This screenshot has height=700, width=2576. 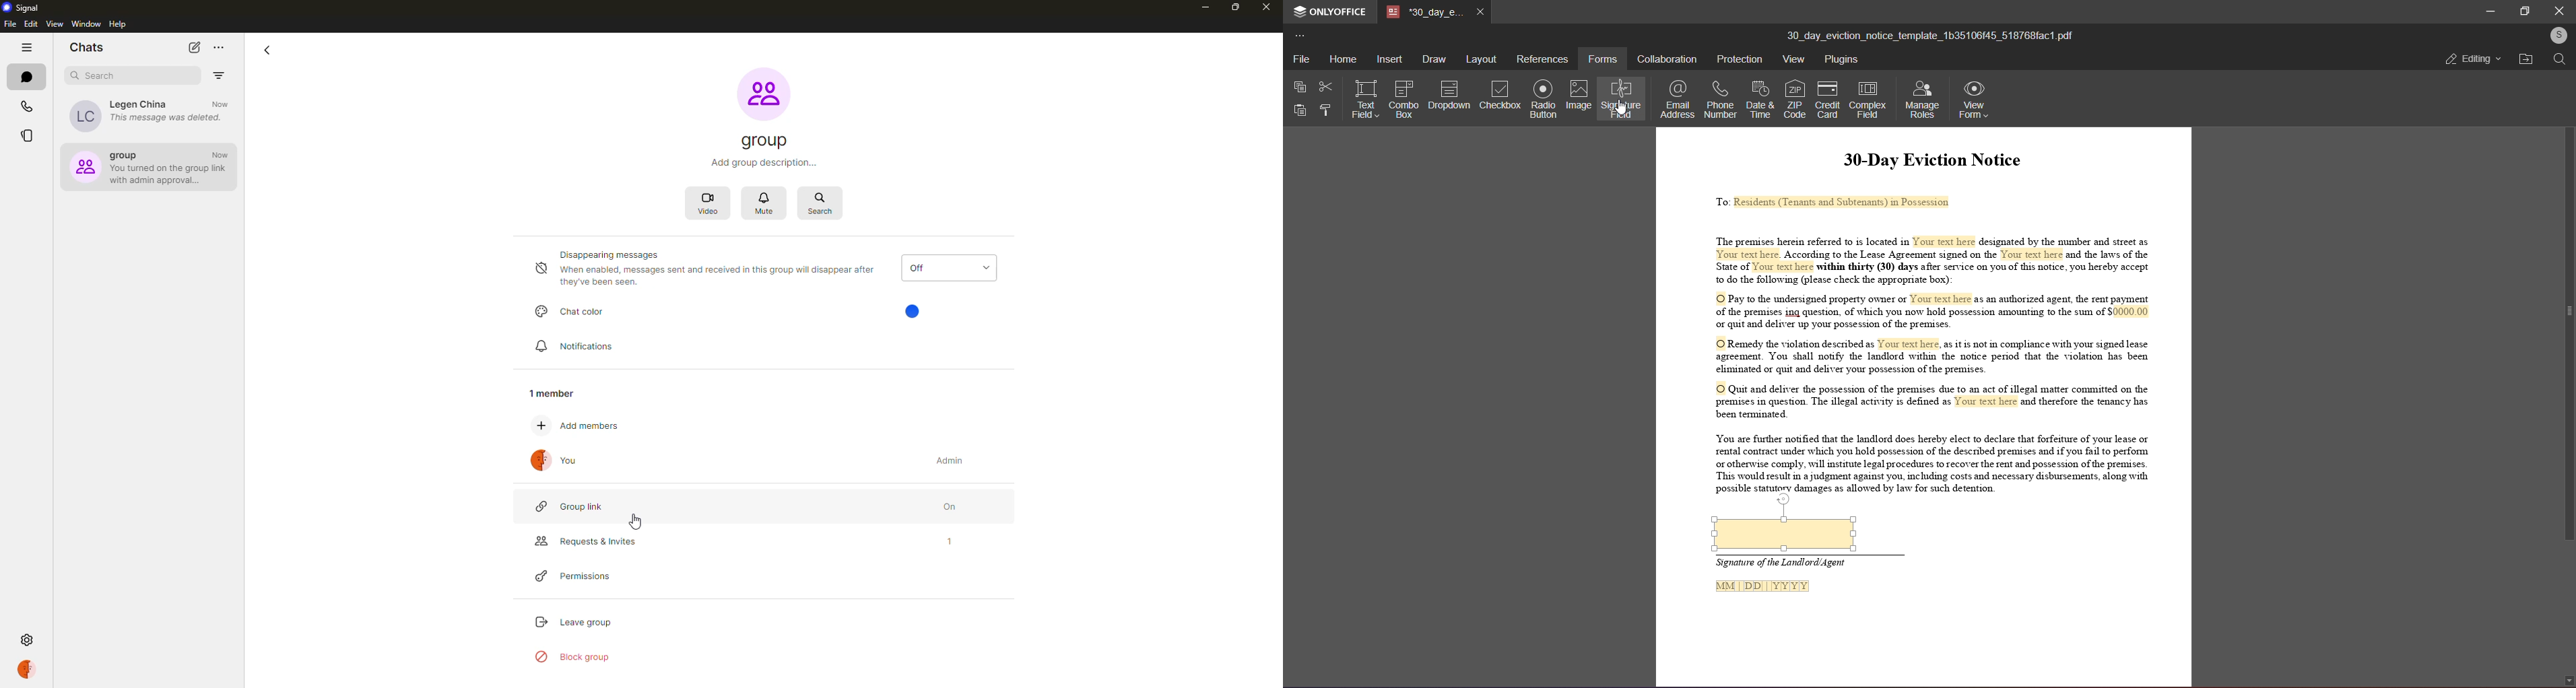 What do you see at coordinates (582, 540) in the screenshot?
I see `requests and invites` at bounding box center [582, 540].